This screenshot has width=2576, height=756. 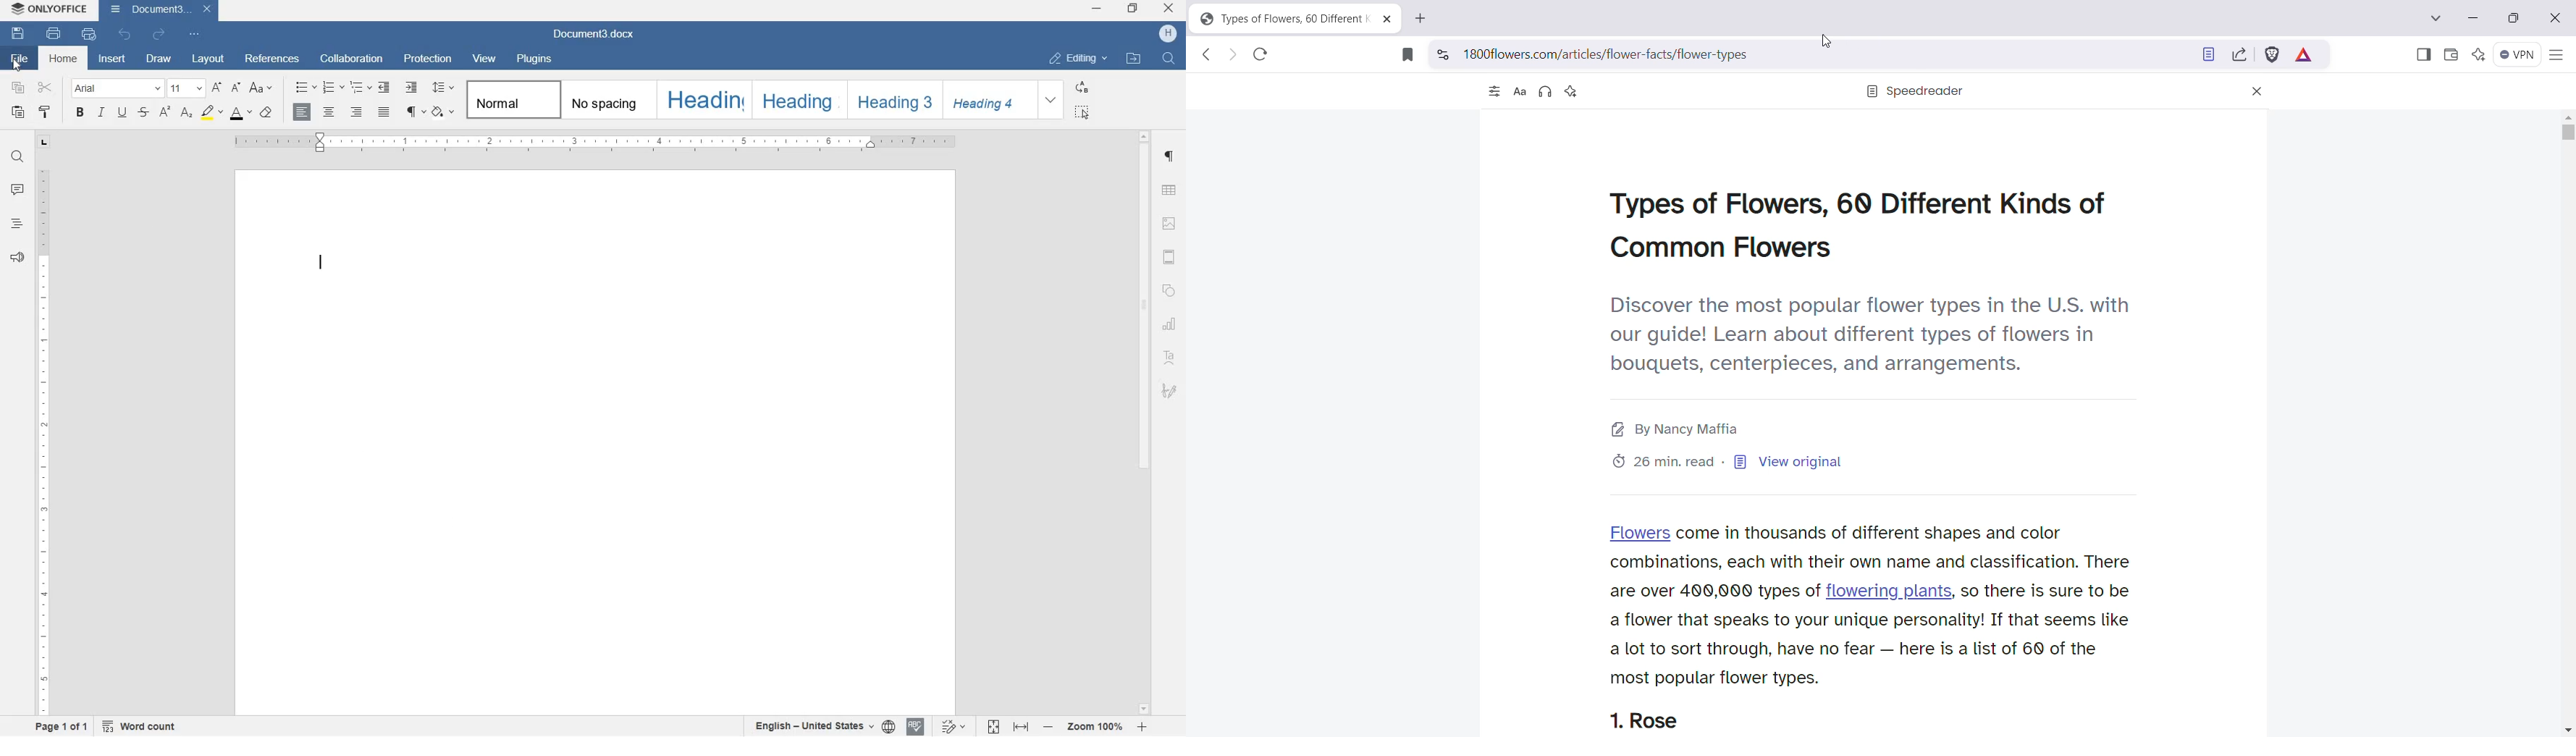 I want to click on normal, so click(x=511, y=98).